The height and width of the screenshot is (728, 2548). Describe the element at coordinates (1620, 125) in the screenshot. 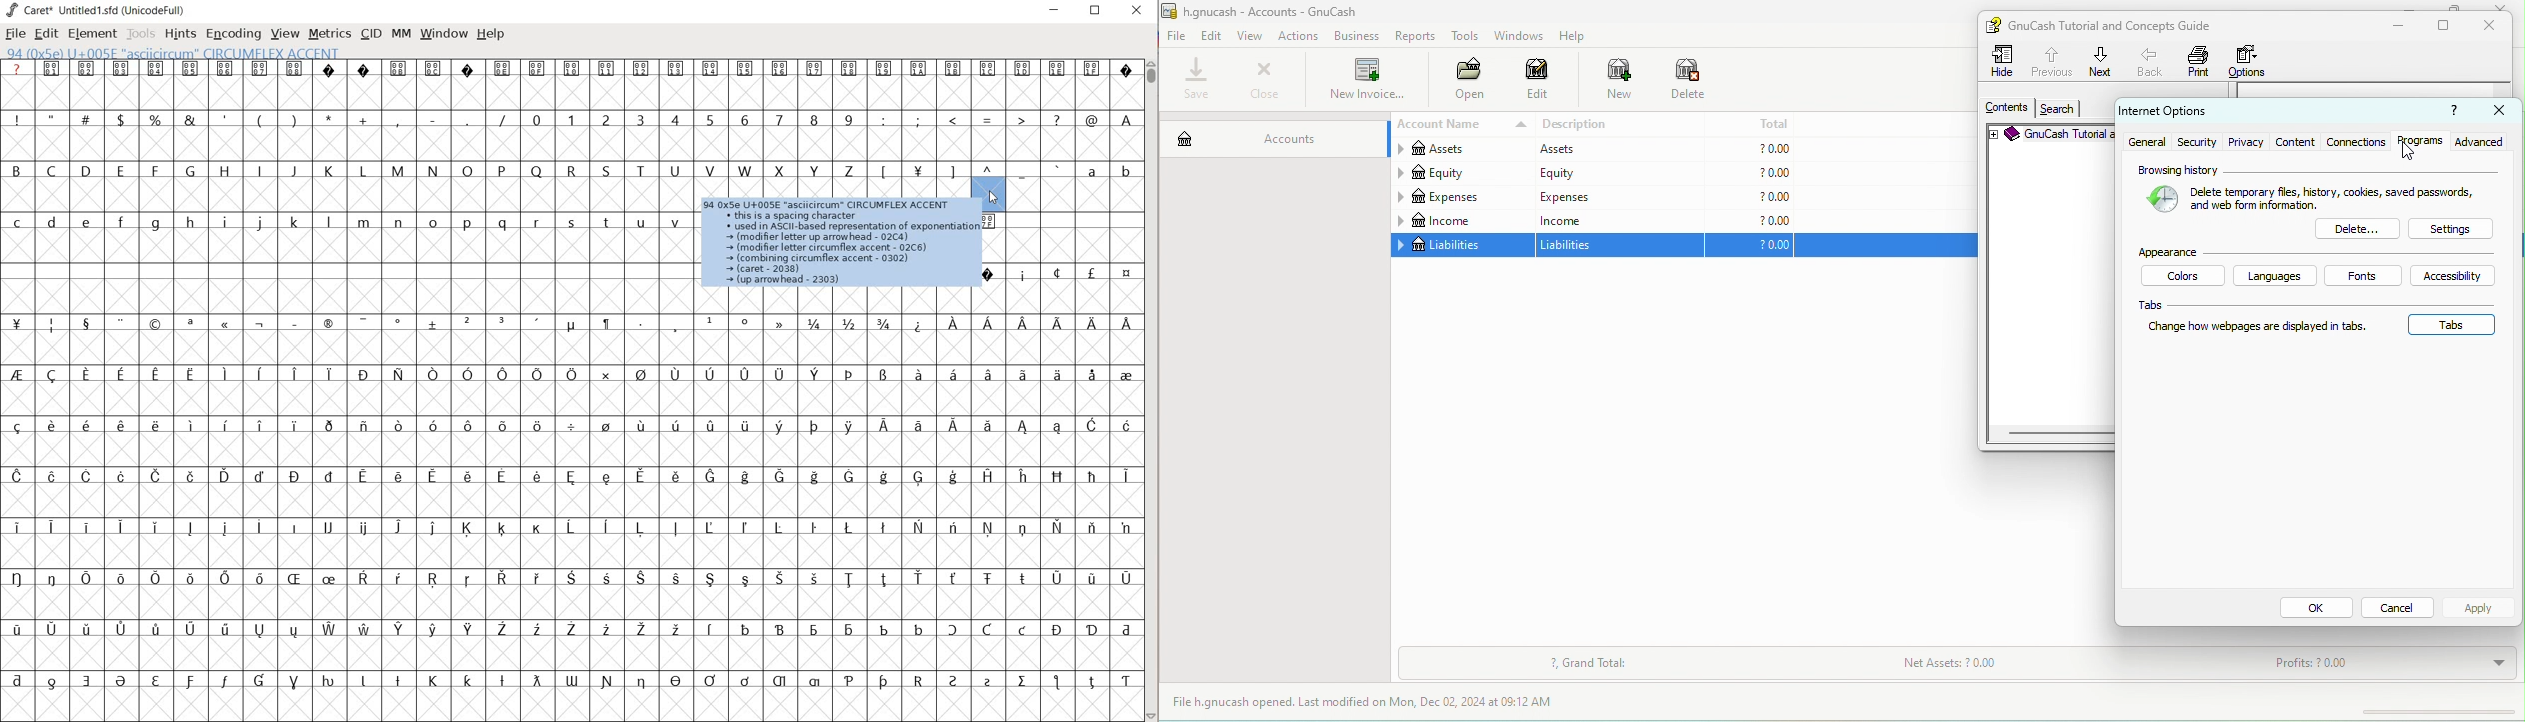

I see `description` at that location.